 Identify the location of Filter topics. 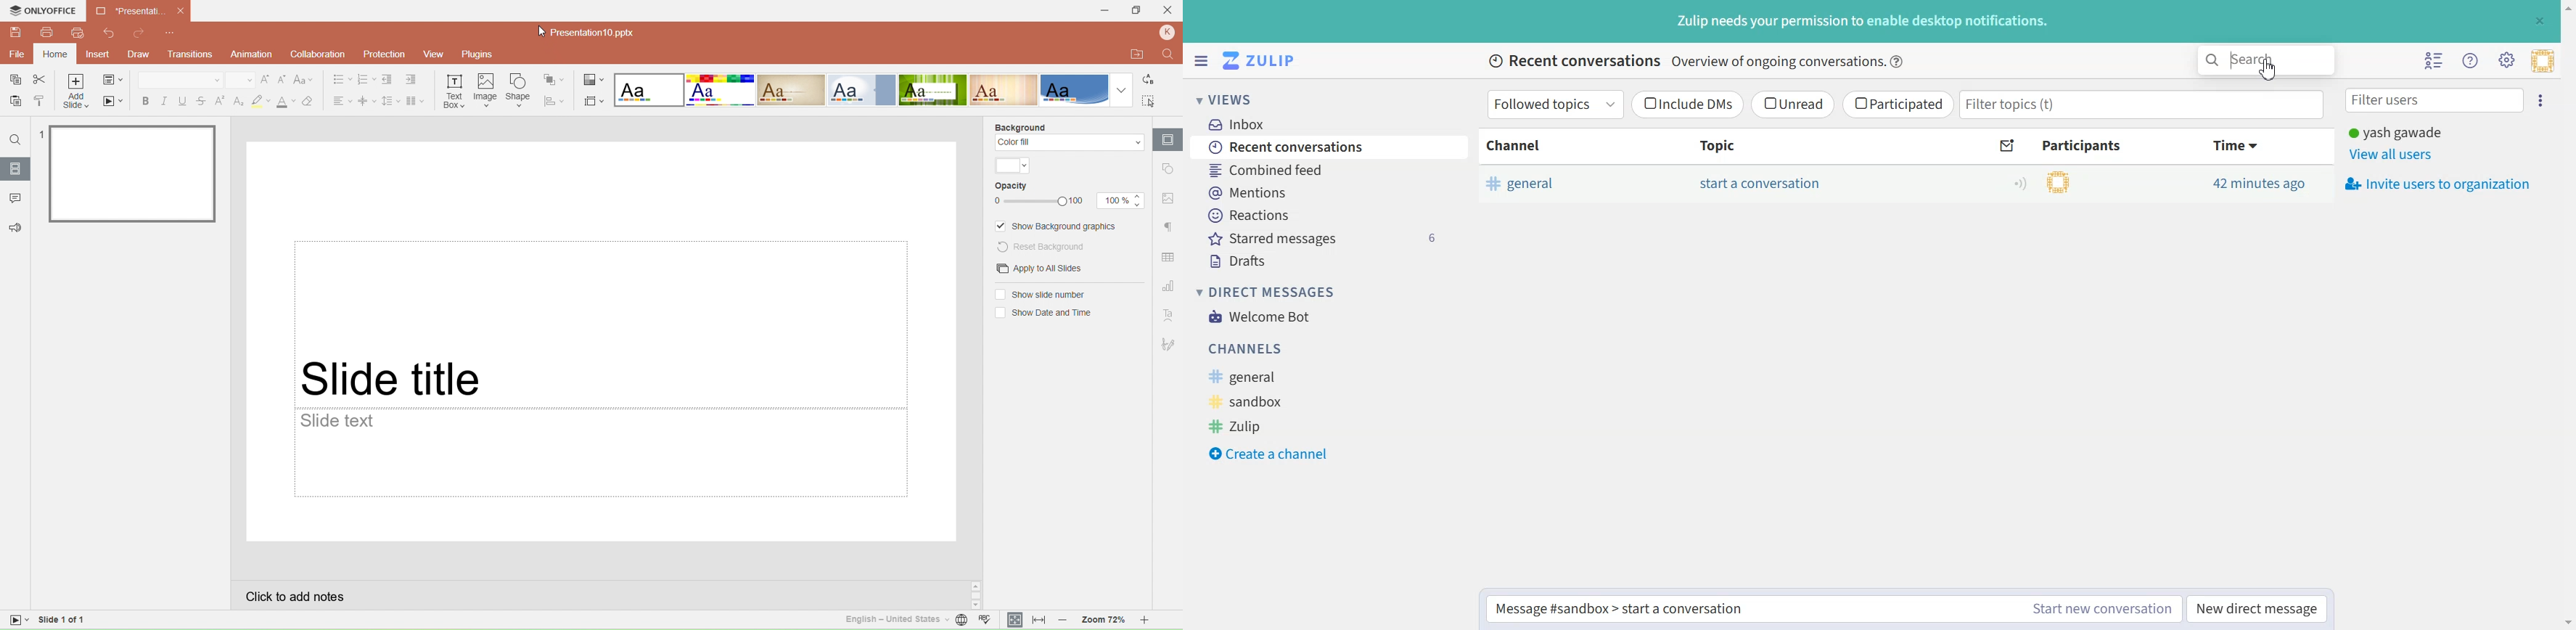
(2142, 105).